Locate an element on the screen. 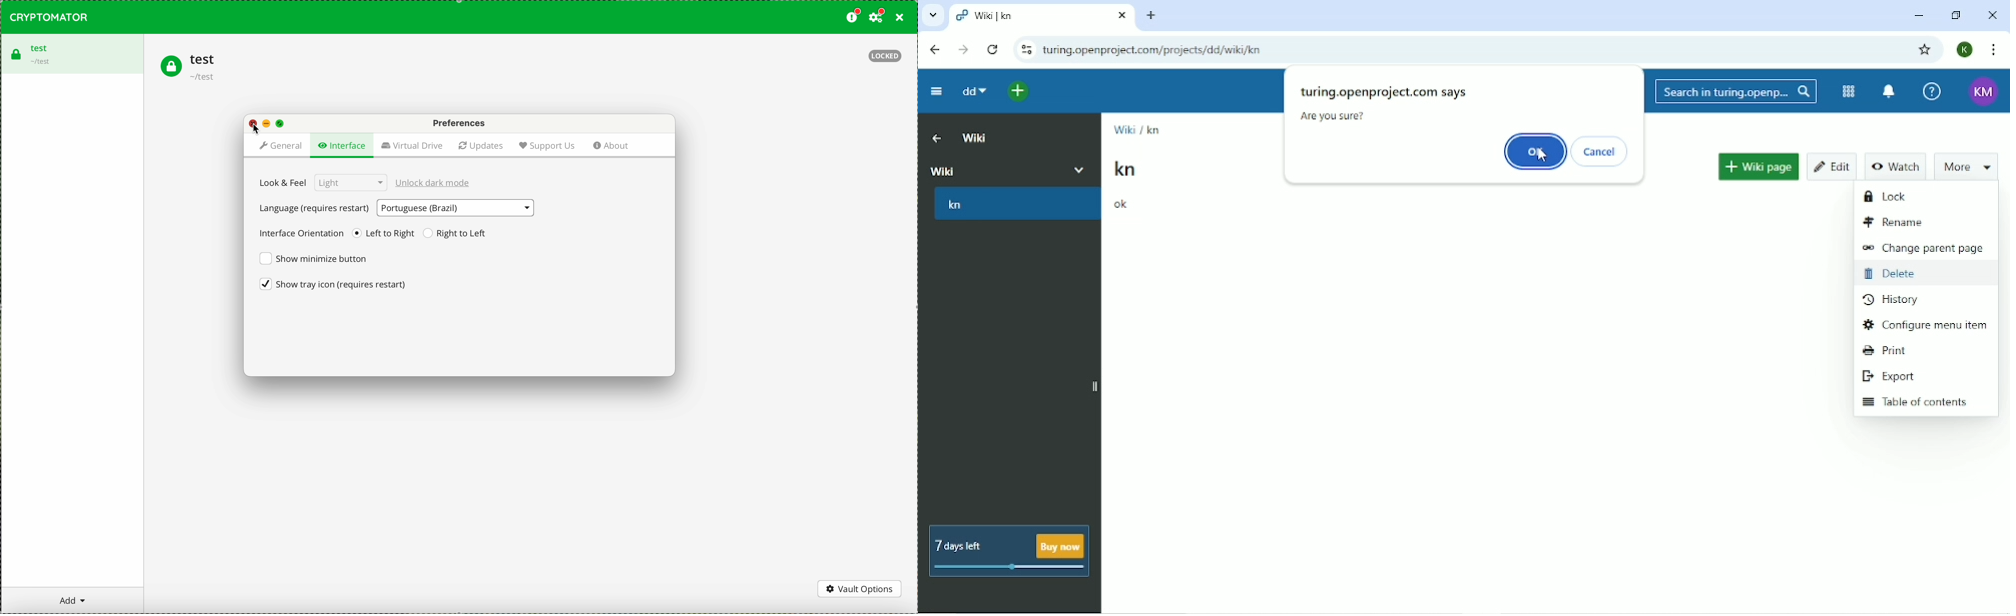 The height and width of the screenshot is (616, 2016). View site information is located at coordinates (1025, 51).